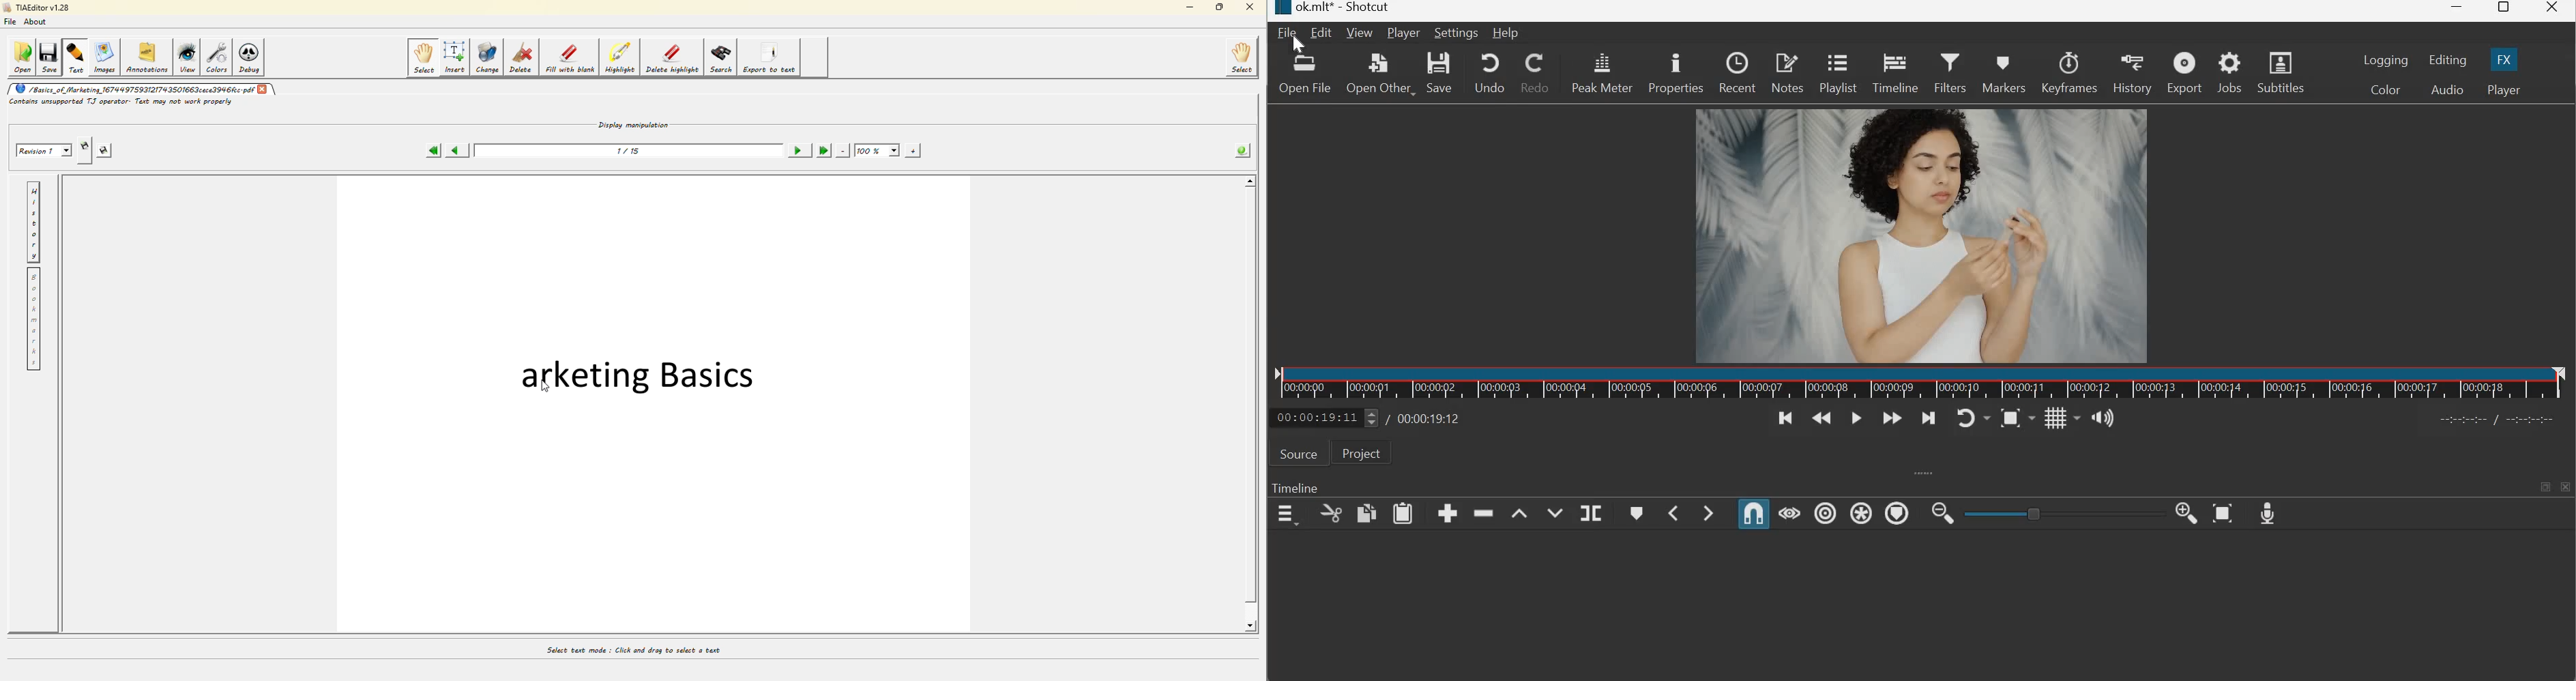 The height and width of the screenshot is (700, 2576). What do you see at coordinates (1856, 420) in the screenshot?
I see `Toggle play or pause` at bounding box center [1856, 420].